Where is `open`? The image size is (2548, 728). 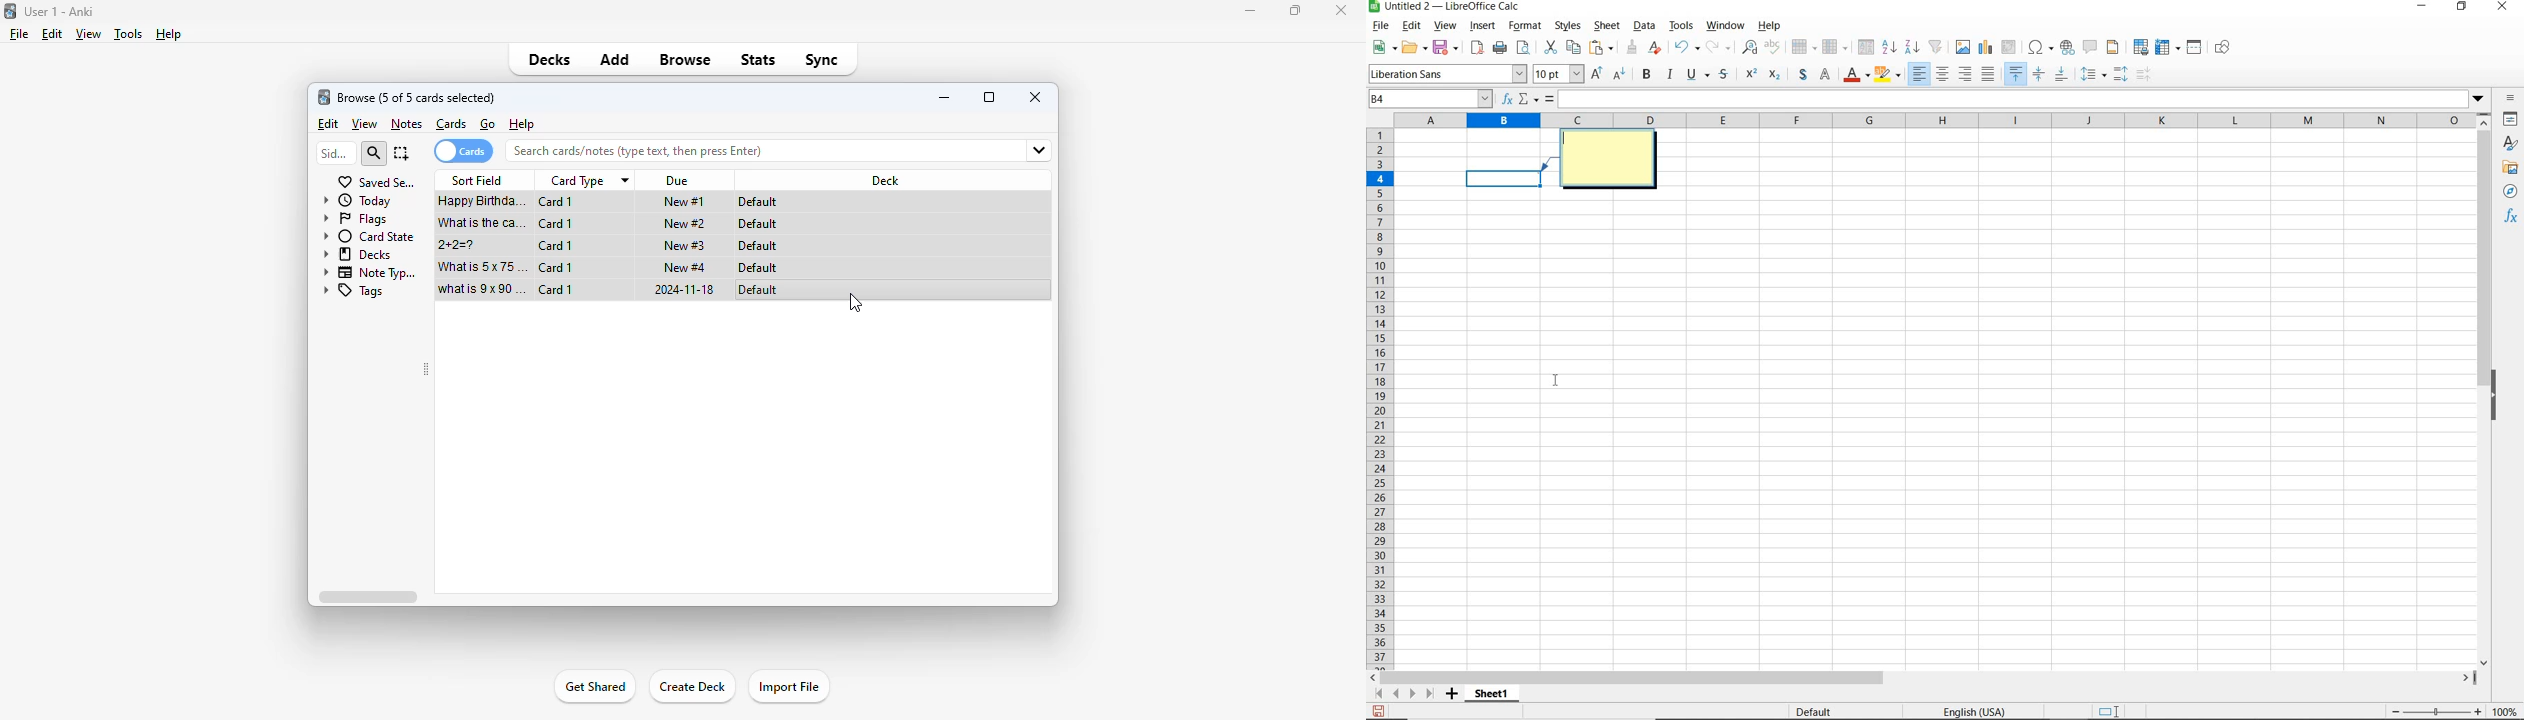 open is located at coordinates (1414, 47).